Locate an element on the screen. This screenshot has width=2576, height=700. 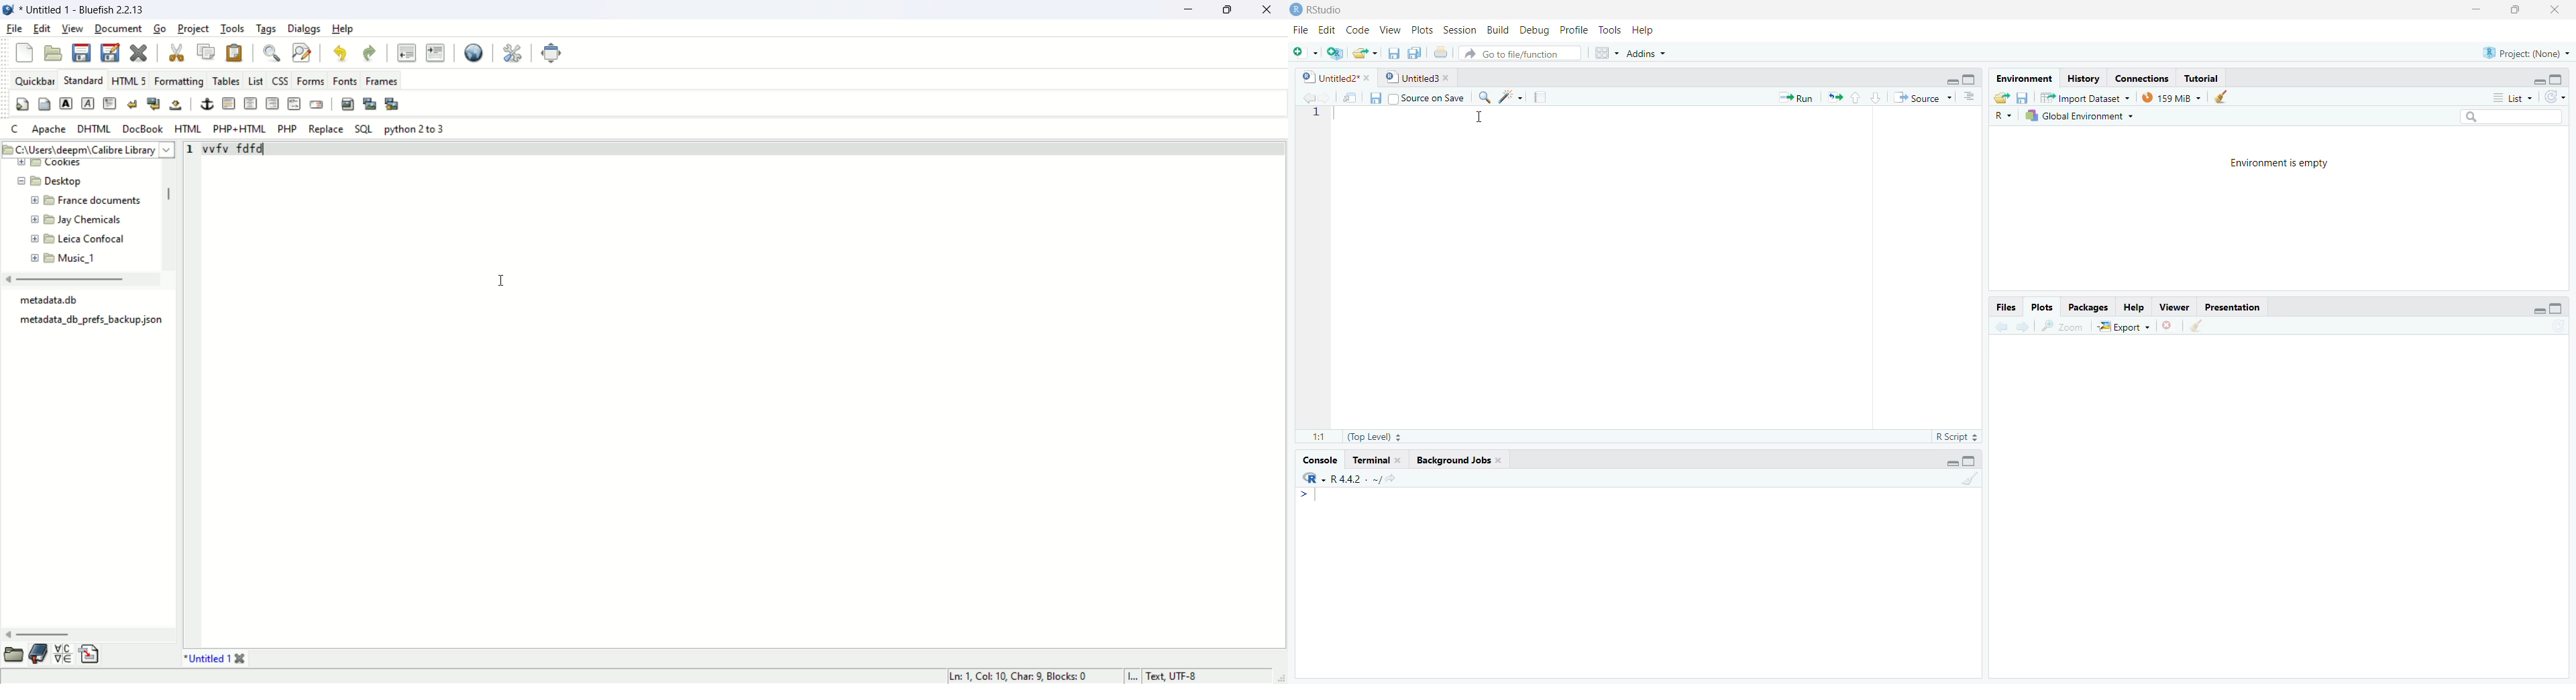
Show directory is located at coordinates (1391, 479).